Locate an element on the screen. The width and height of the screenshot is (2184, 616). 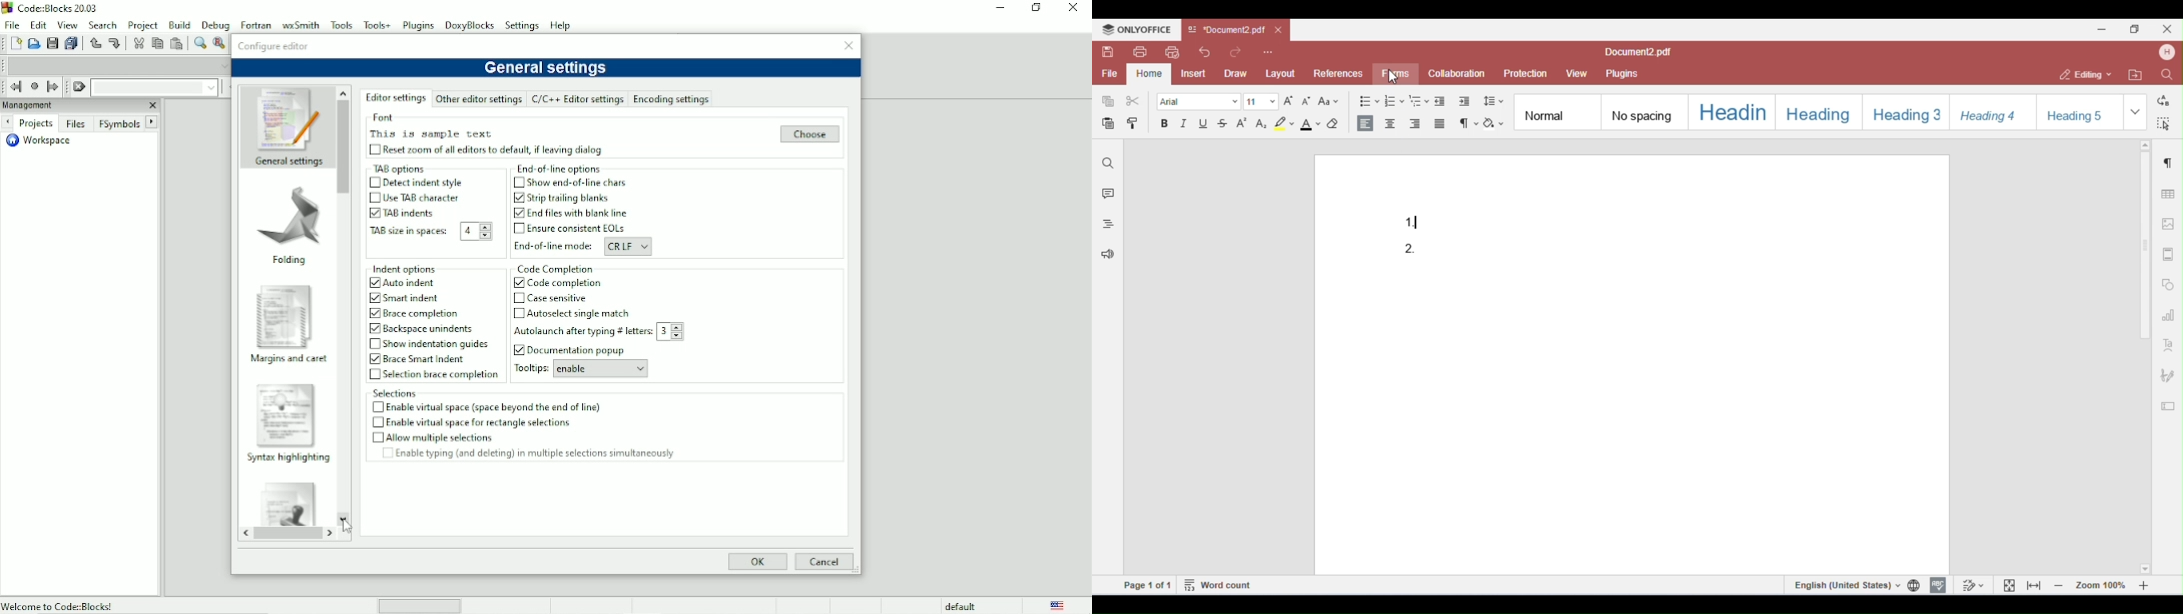
Clear is located at coordinates (79, 87).